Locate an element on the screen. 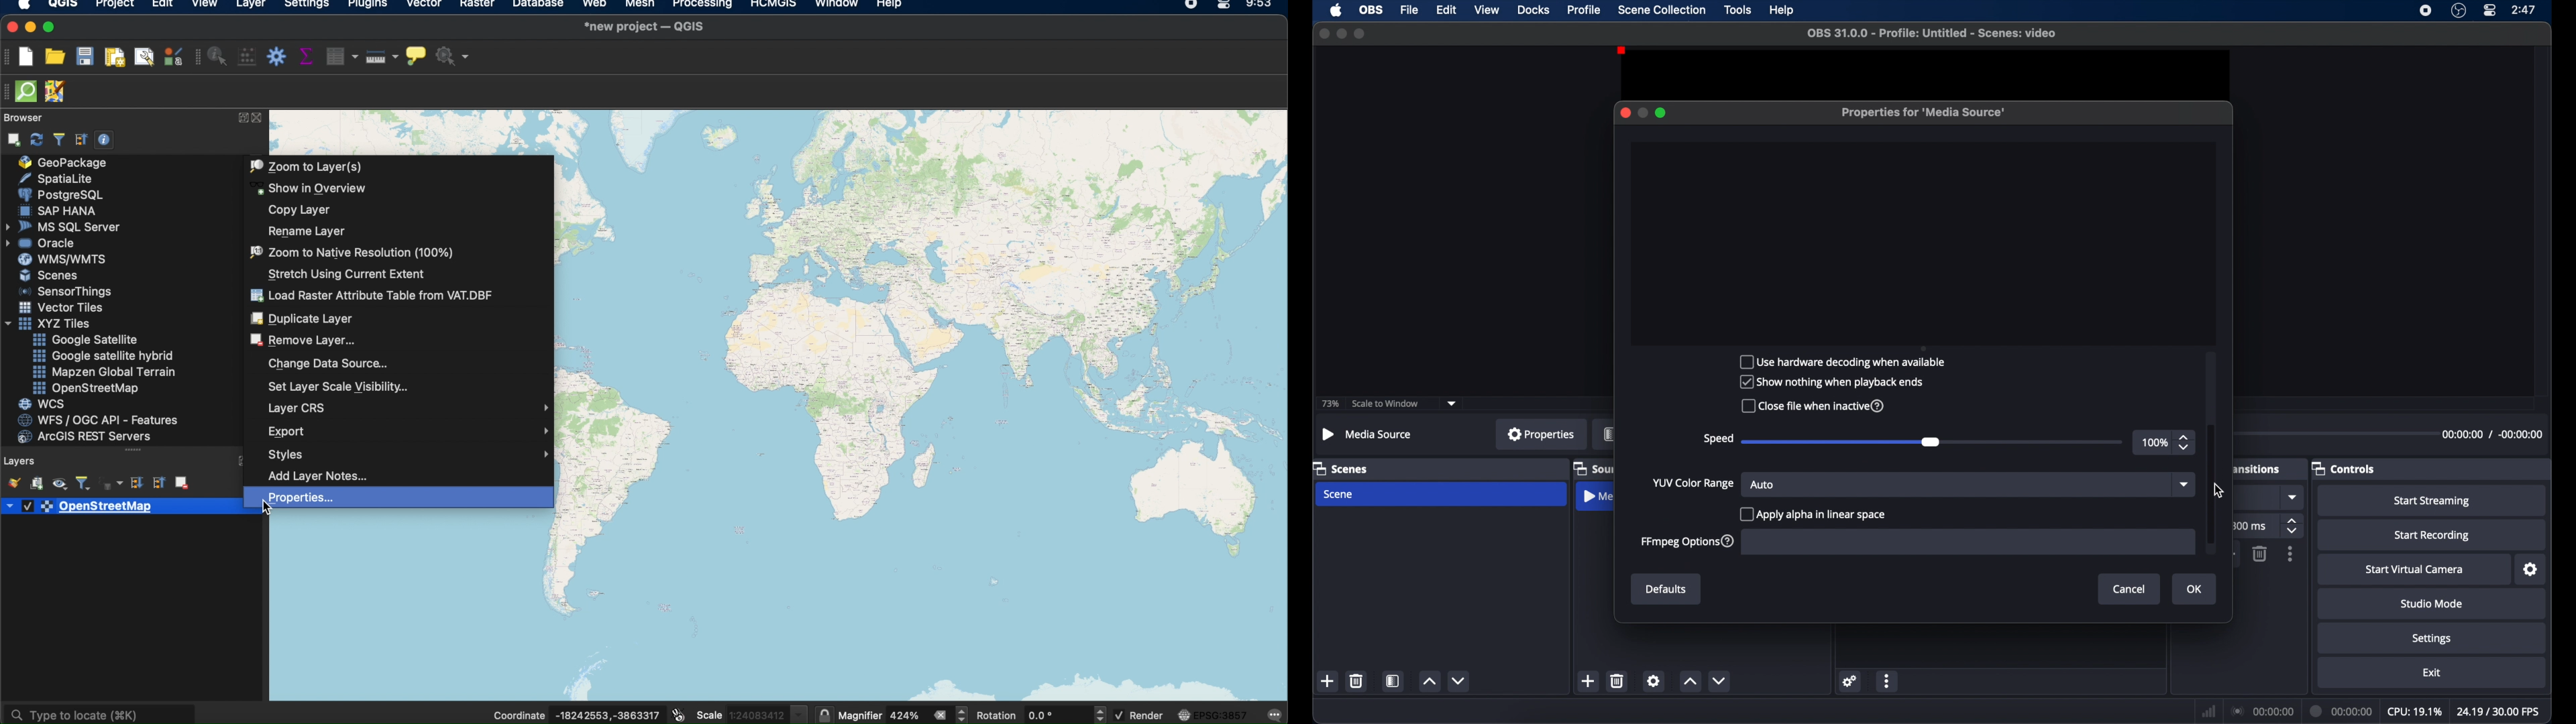 The width and height of the screenshot is (2576, 728). profile is located at coordinates (1585, 10).